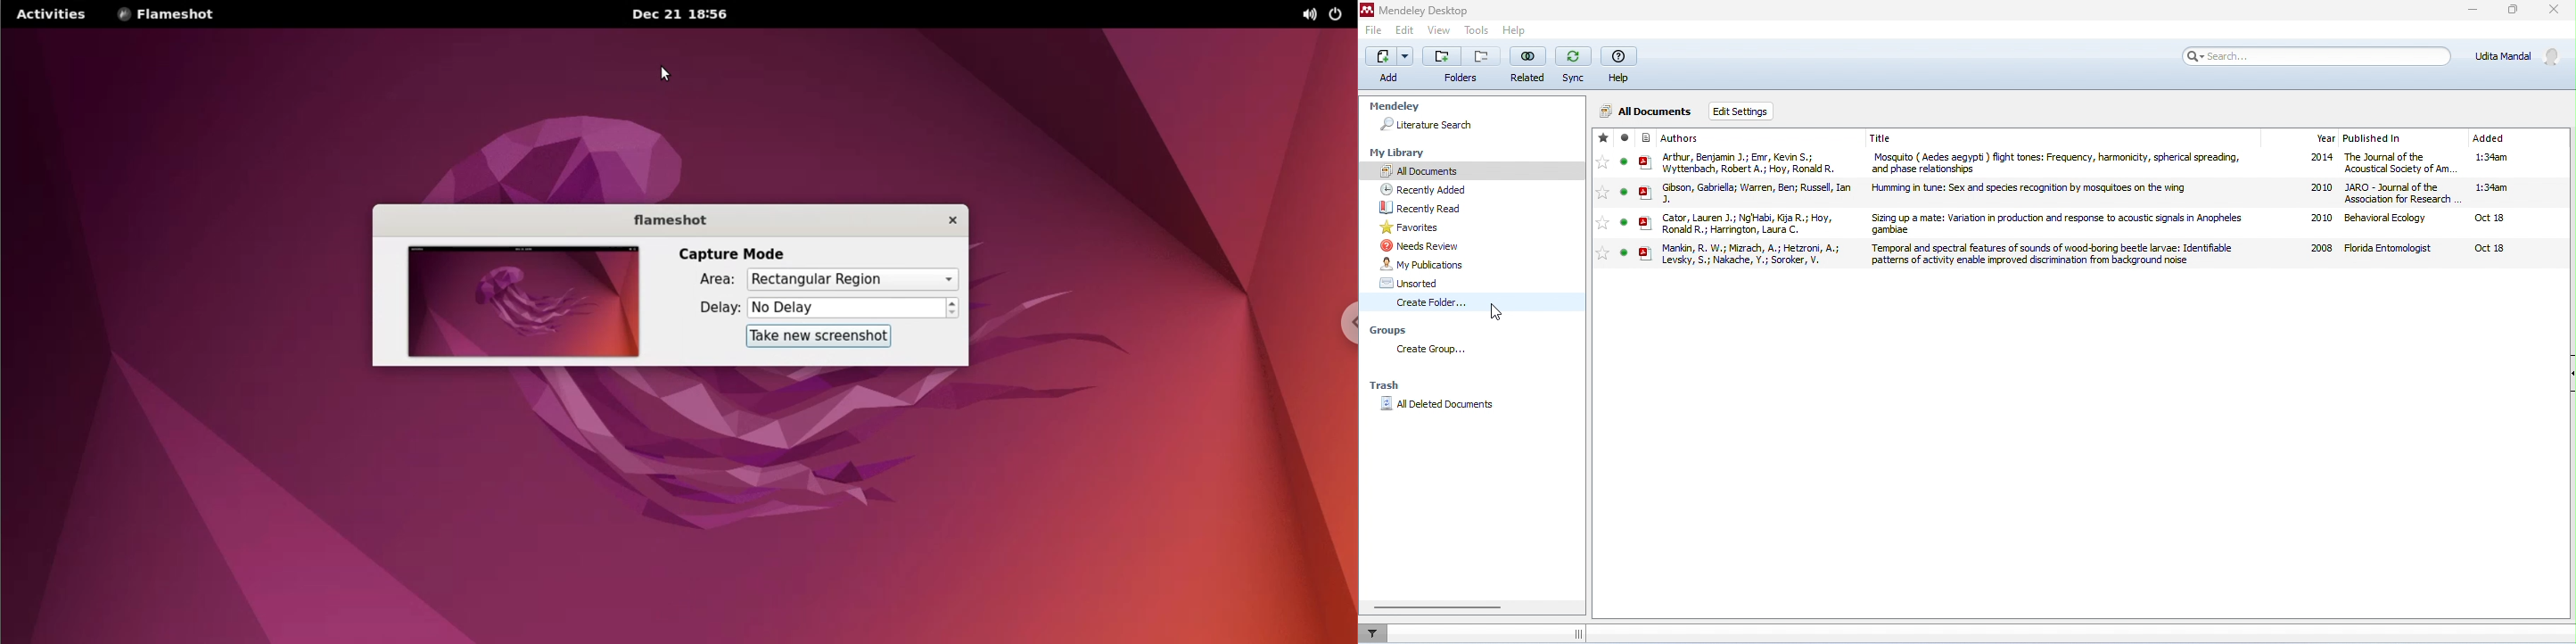 The width and height of the screenshot is (2576, 644). Describe the element at coordinates (1477, 30) in the screenshot. I see `tools` at that location.